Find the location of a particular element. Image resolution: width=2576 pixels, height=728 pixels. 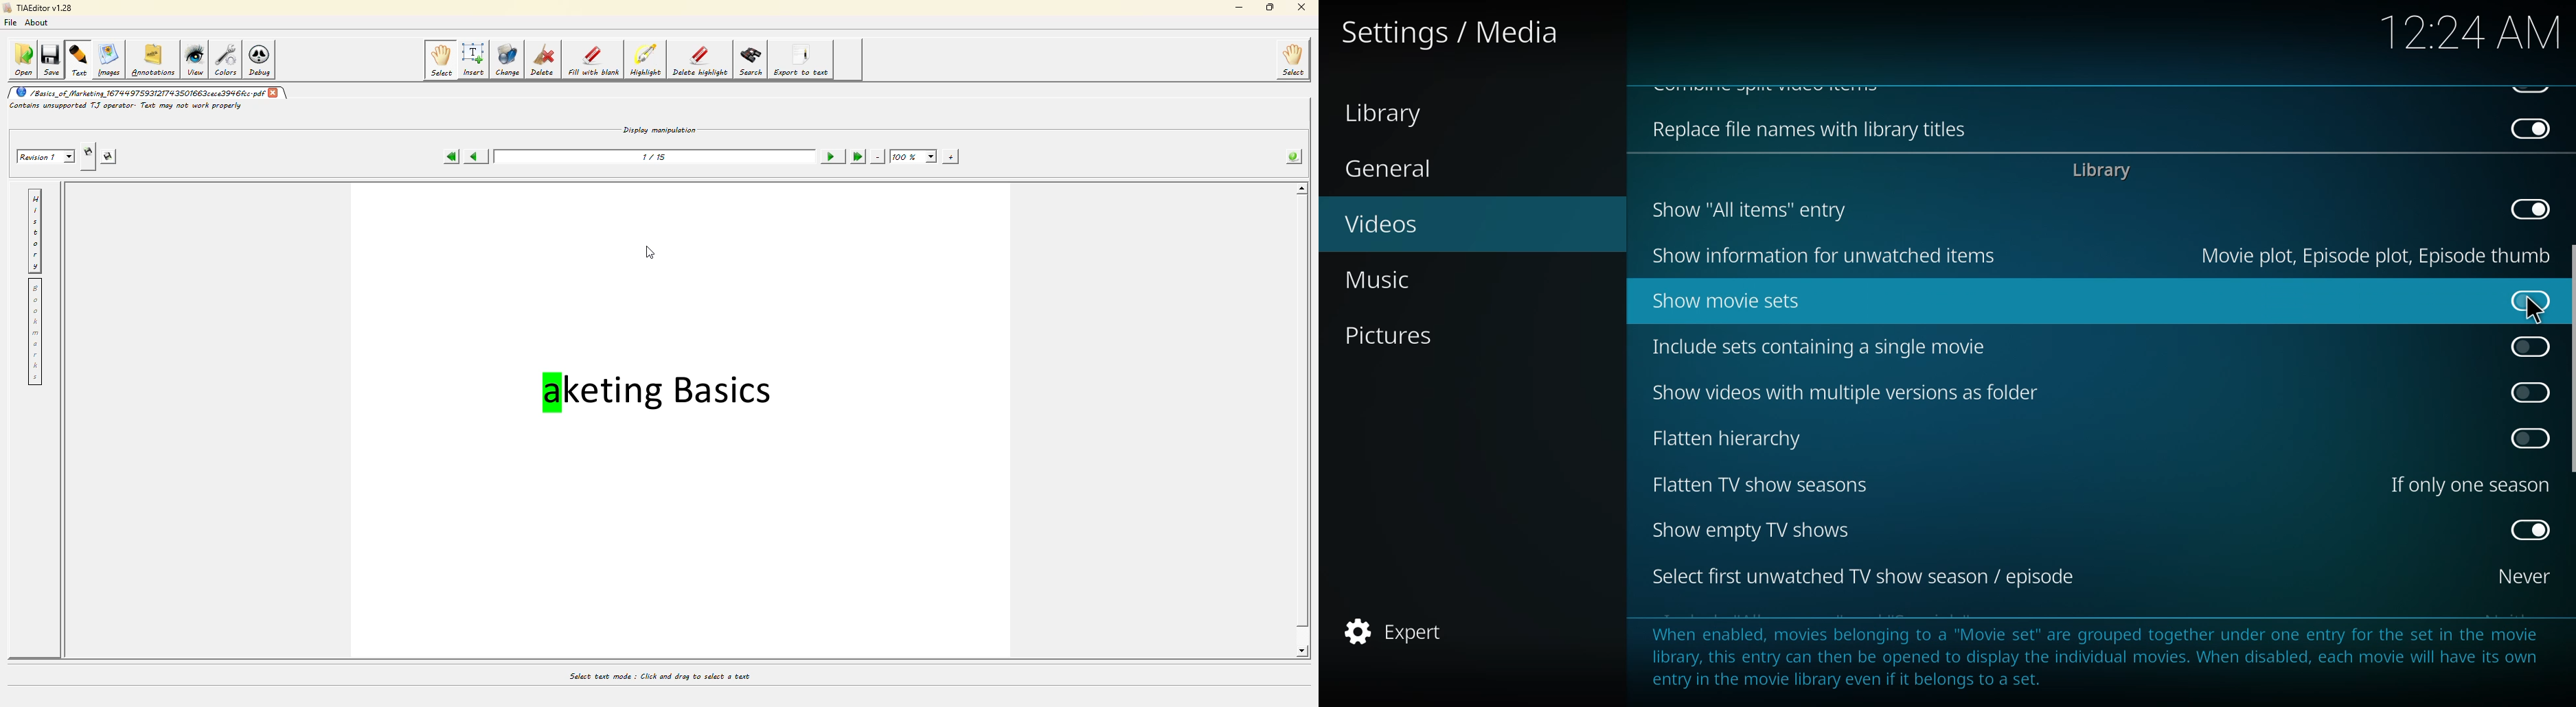

show all items is located at coordinates (1747, 209).